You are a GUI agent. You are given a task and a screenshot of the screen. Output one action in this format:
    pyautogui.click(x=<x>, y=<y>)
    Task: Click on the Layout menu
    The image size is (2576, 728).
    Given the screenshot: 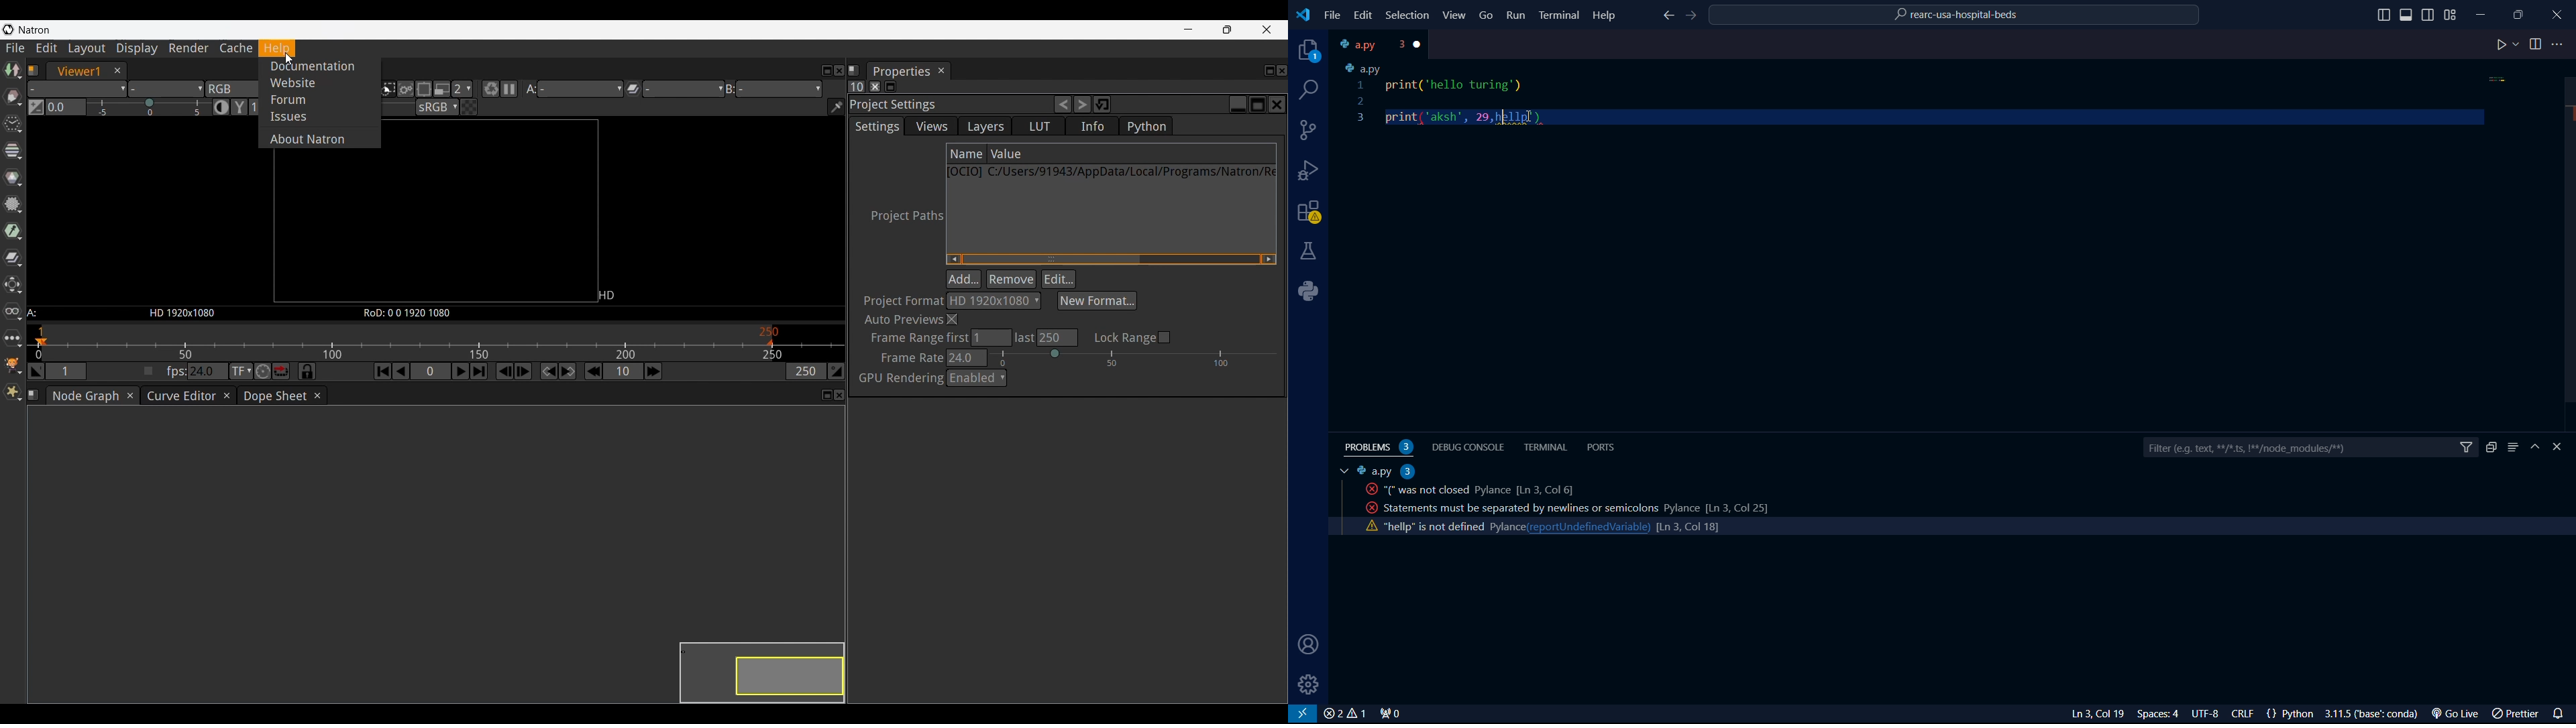 What is the action you would take?
    pyautogui.click(x=87, y=48)
    